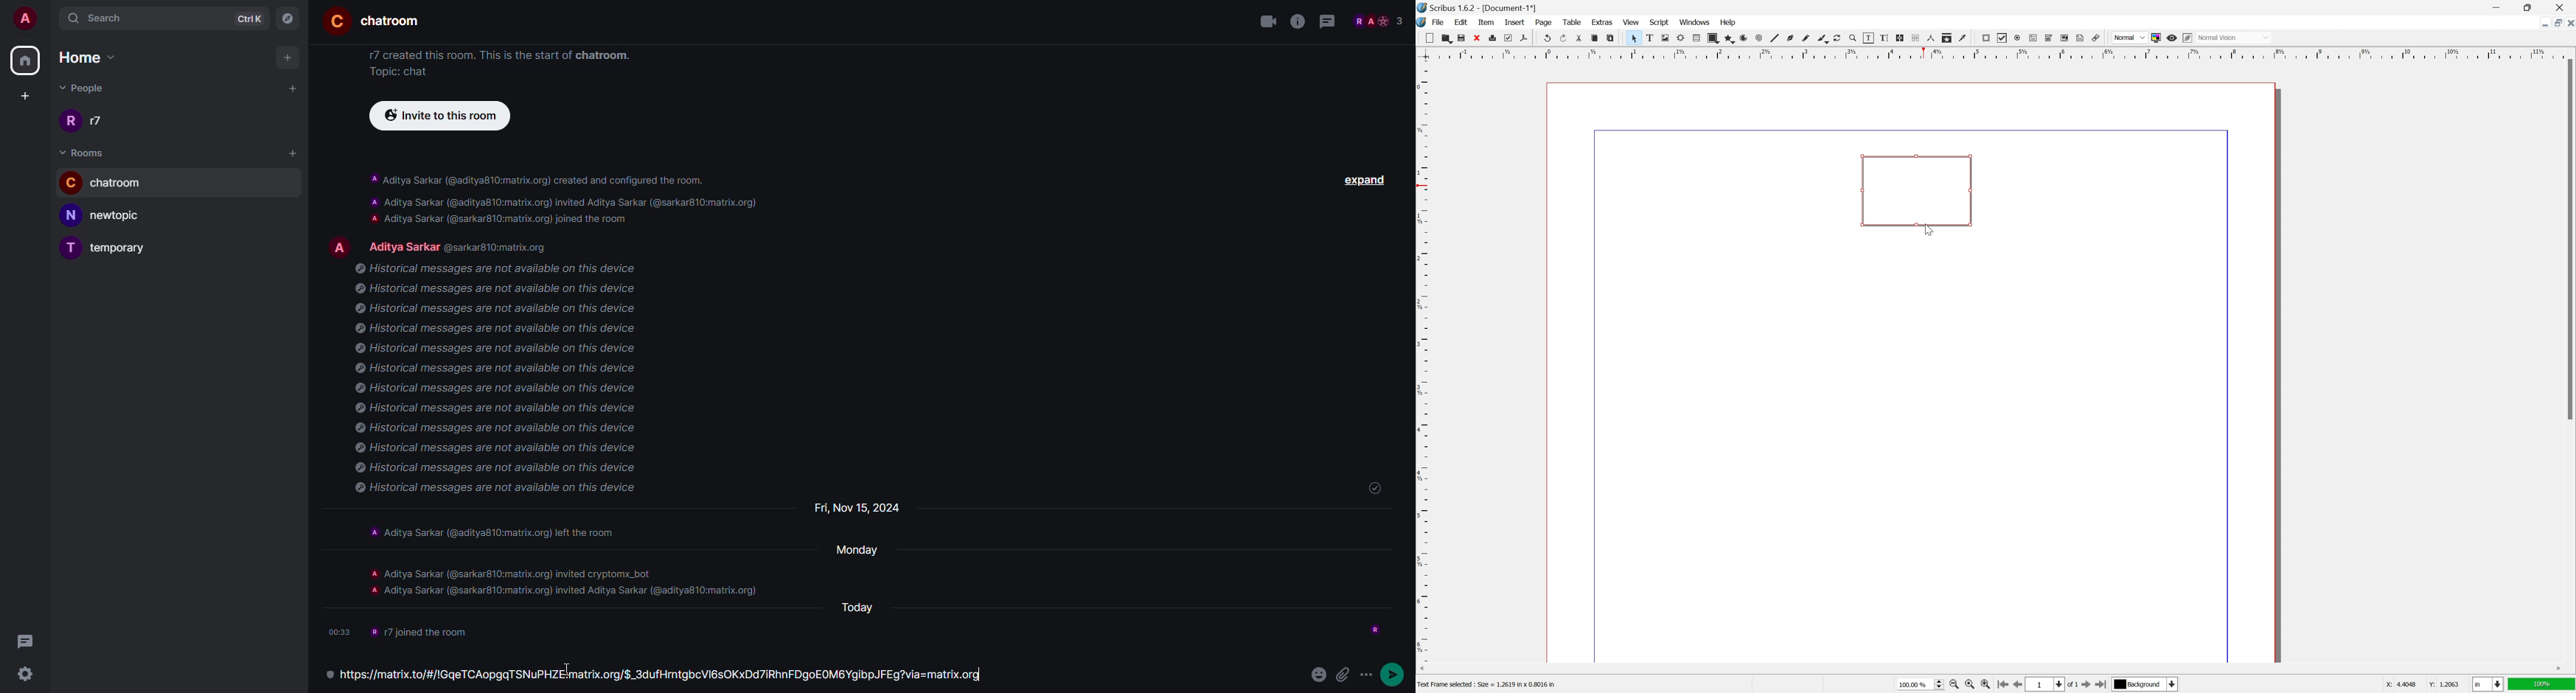 Image resolution: width=2576 pixels, height=700 pixels. Describe the element at coordinates (1696, 38) in the screenshot. I see `table` at that location.